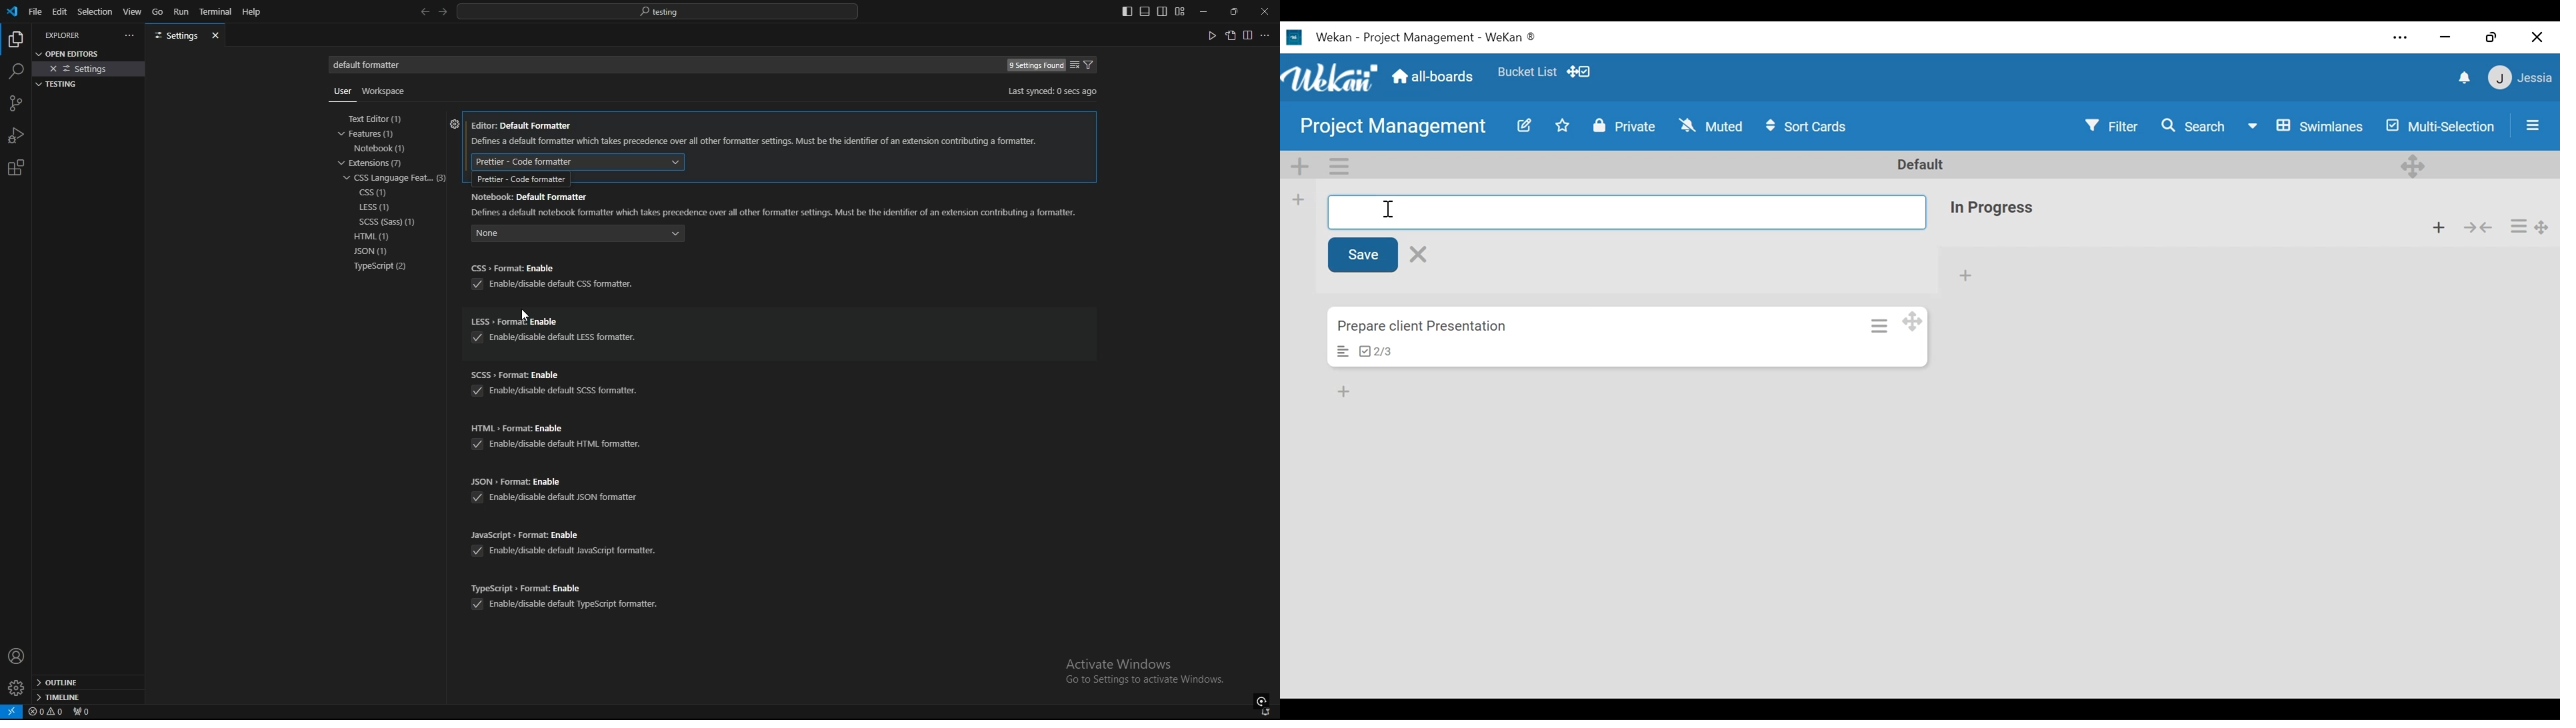 The image size is (2576, 728). I want to click on split editor right, so click(1248, 35).